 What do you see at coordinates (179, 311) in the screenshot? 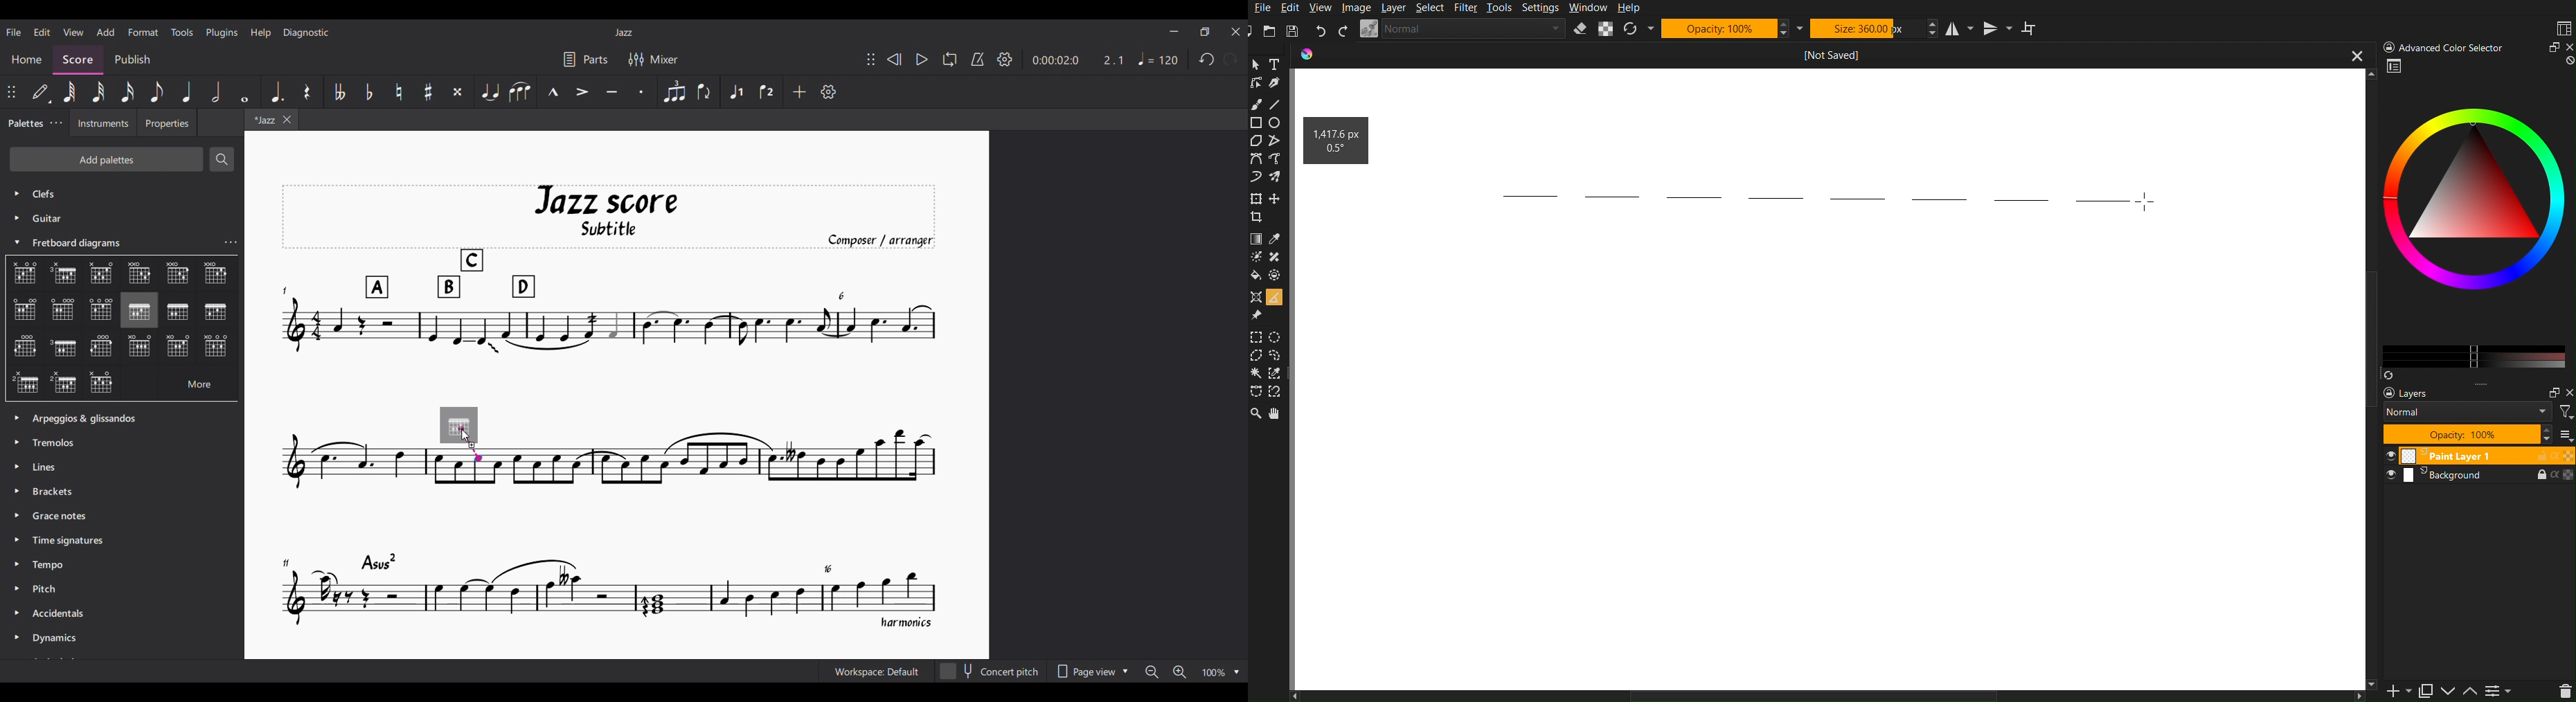
I see `Chart 10` at bounding box center [179, 311].